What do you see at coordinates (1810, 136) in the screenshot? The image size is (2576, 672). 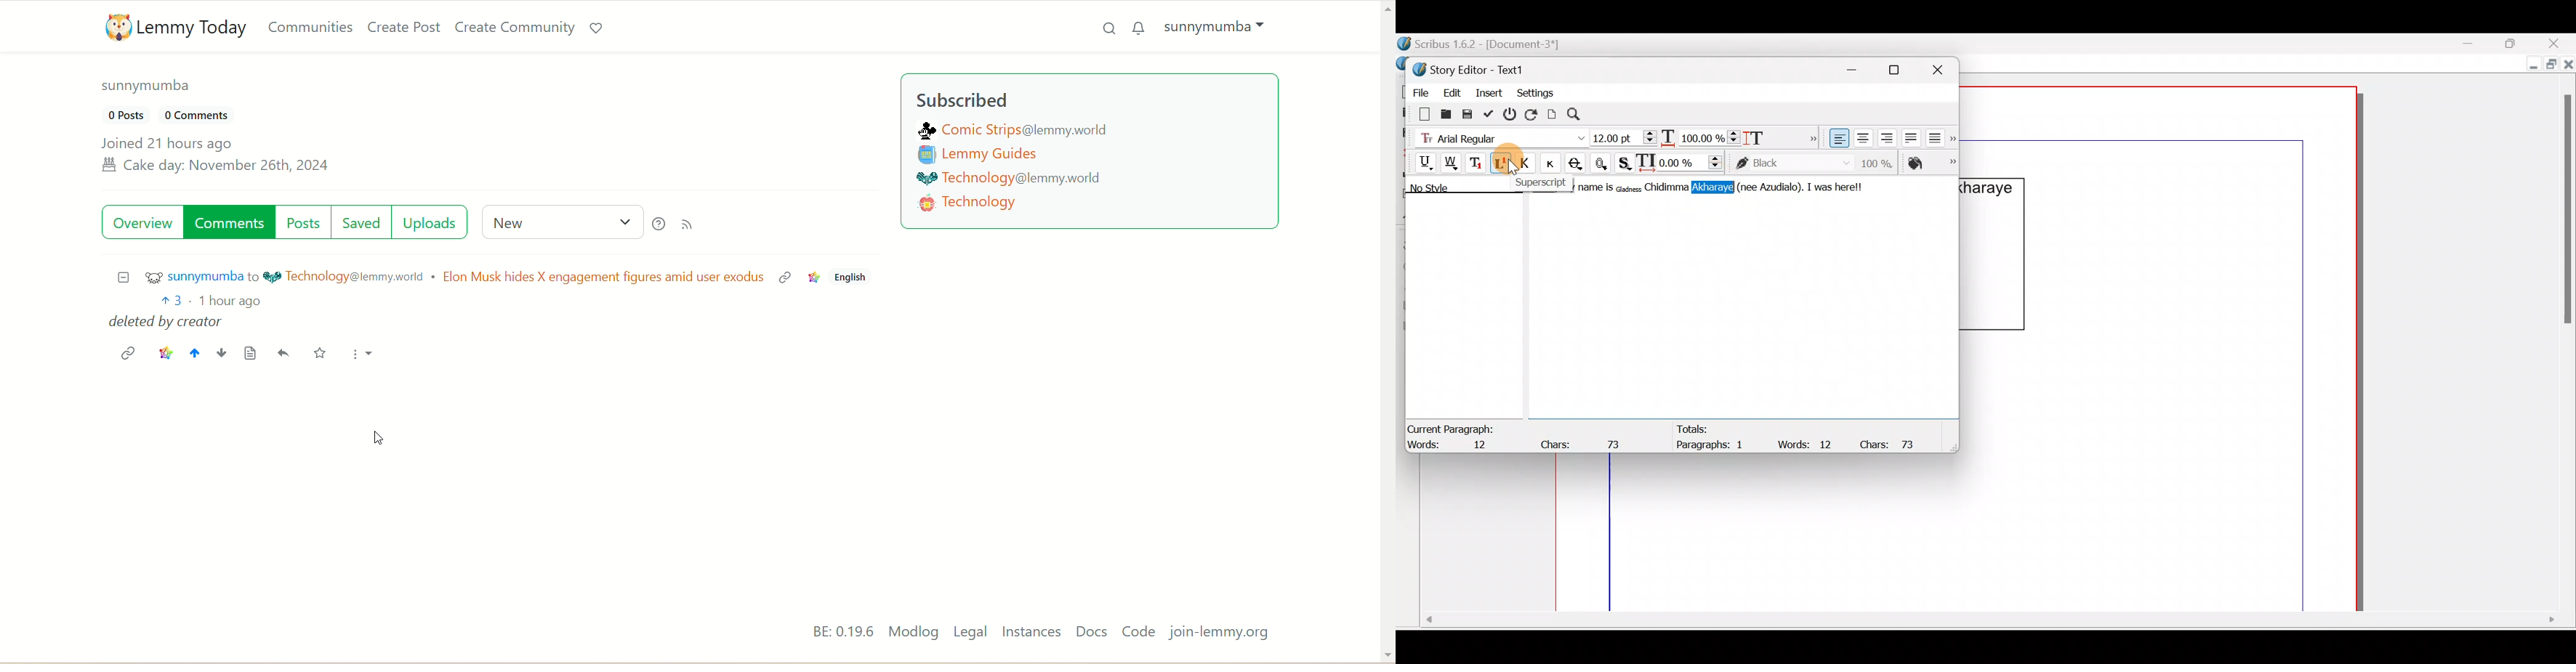 I see `More` at bounding box center [1810, 136].